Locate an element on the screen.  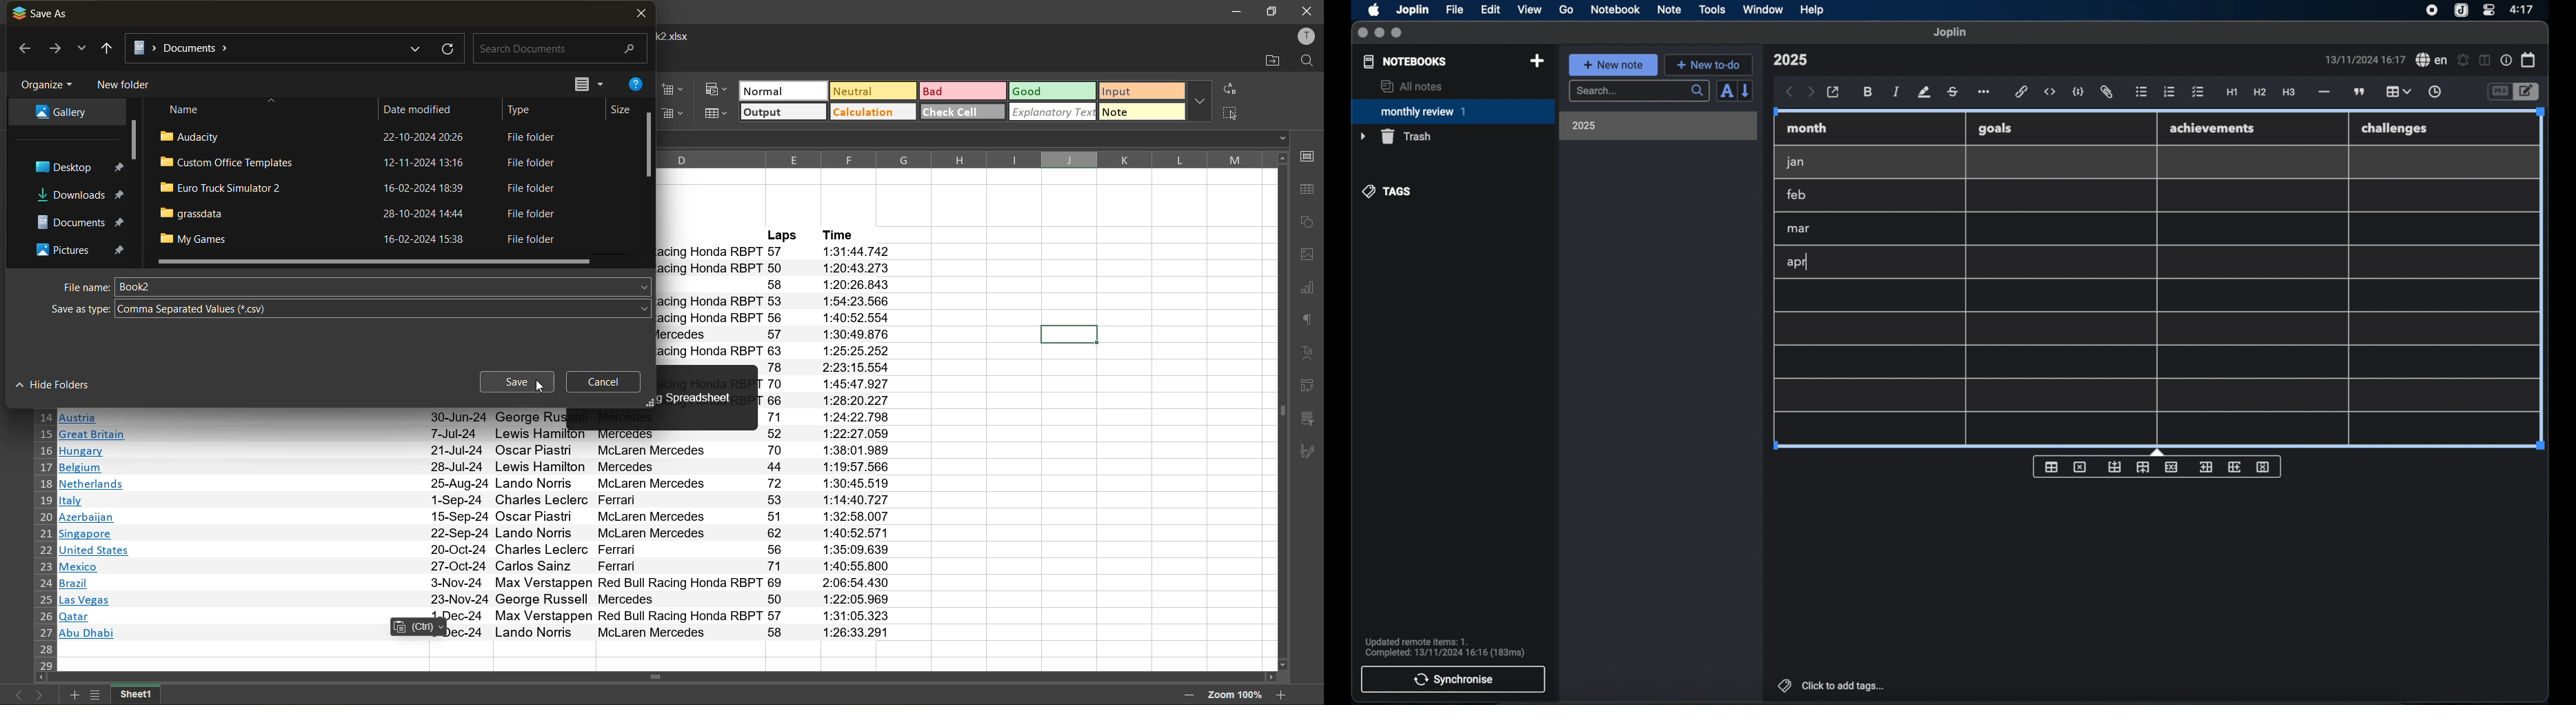
tools is located at coordinates (1712, 9).